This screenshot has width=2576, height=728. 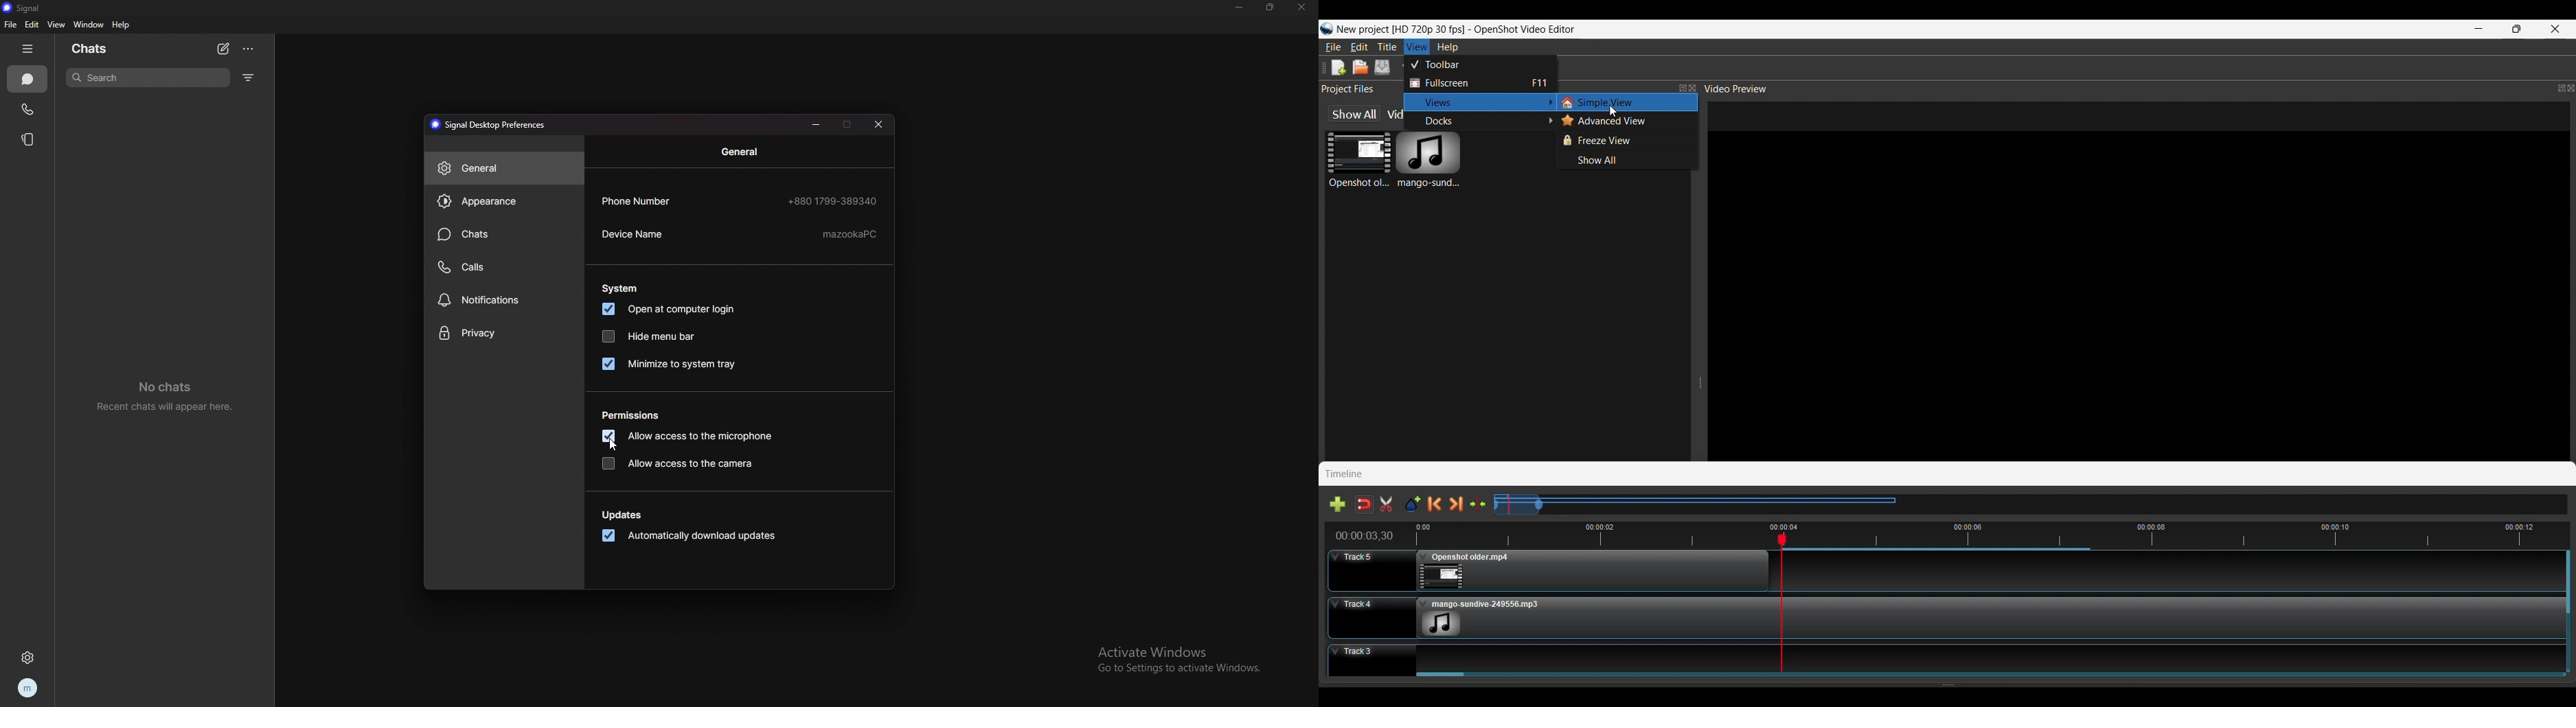 What do you see at coordinates (1301, 8) in the screenshot?
I see `close` at bounding box center [1301, 8].